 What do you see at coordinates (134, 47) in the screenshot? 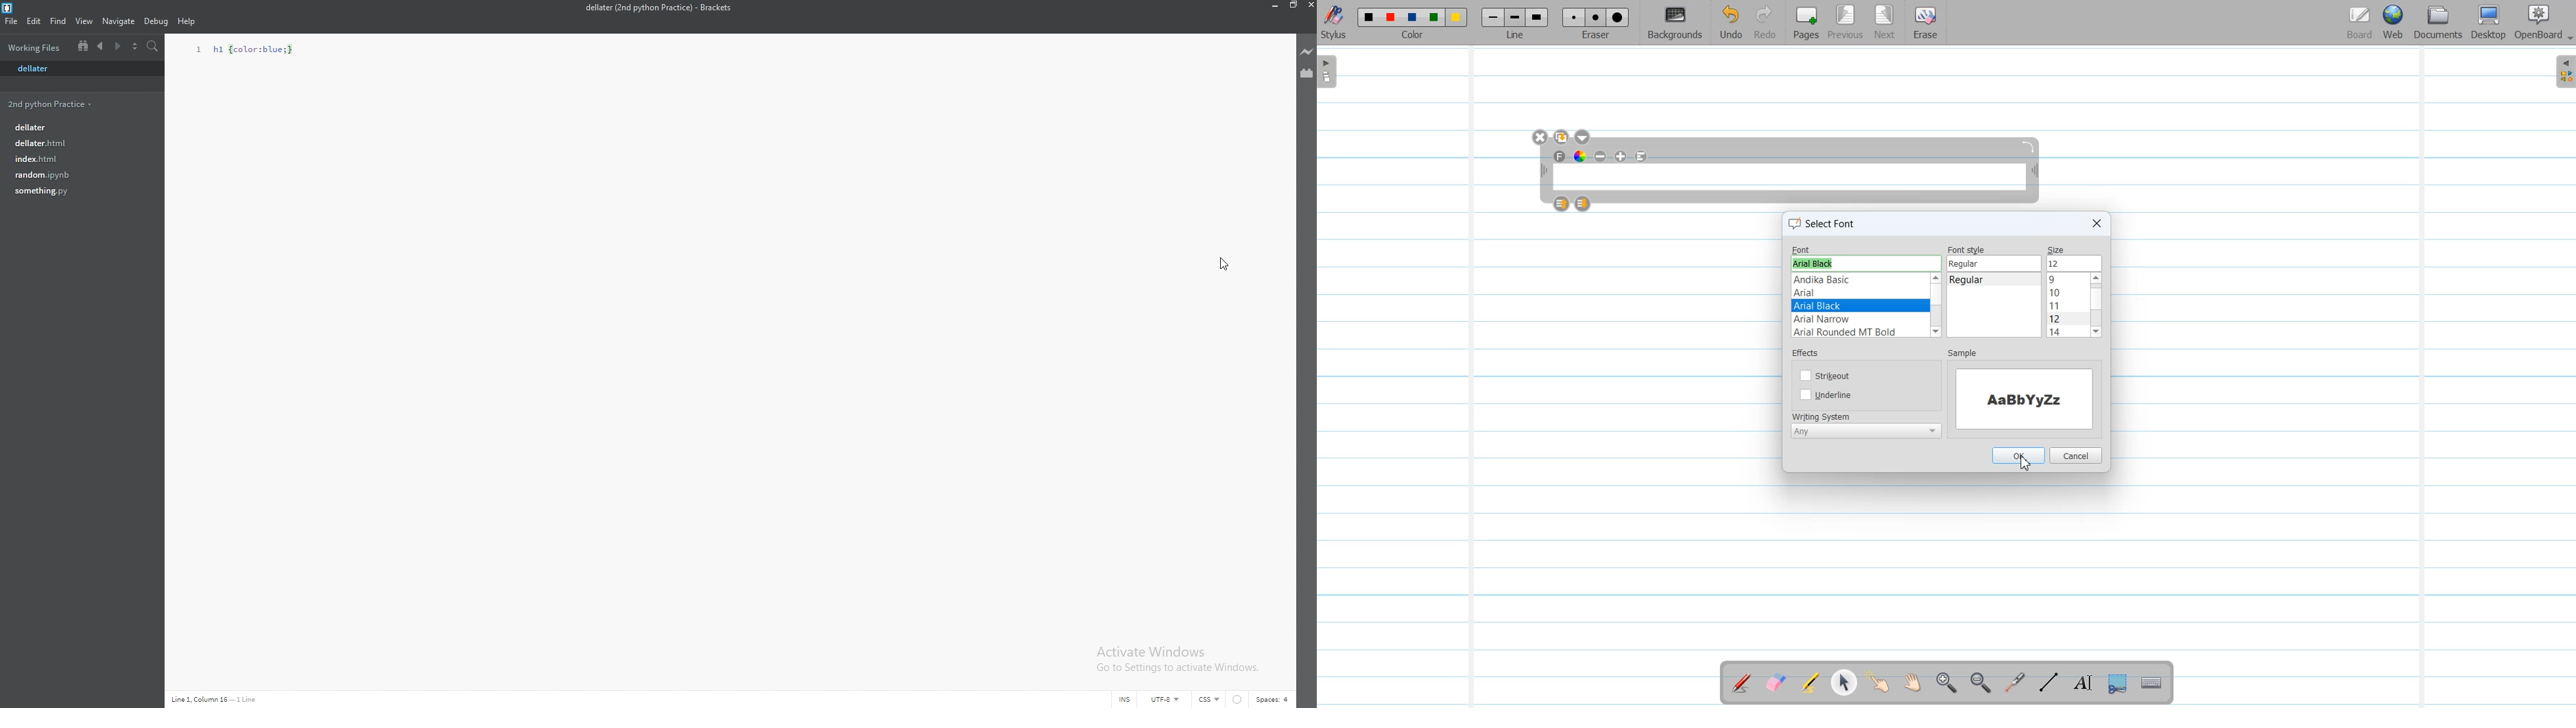
I see `split view` at bounding box center [134, 47].